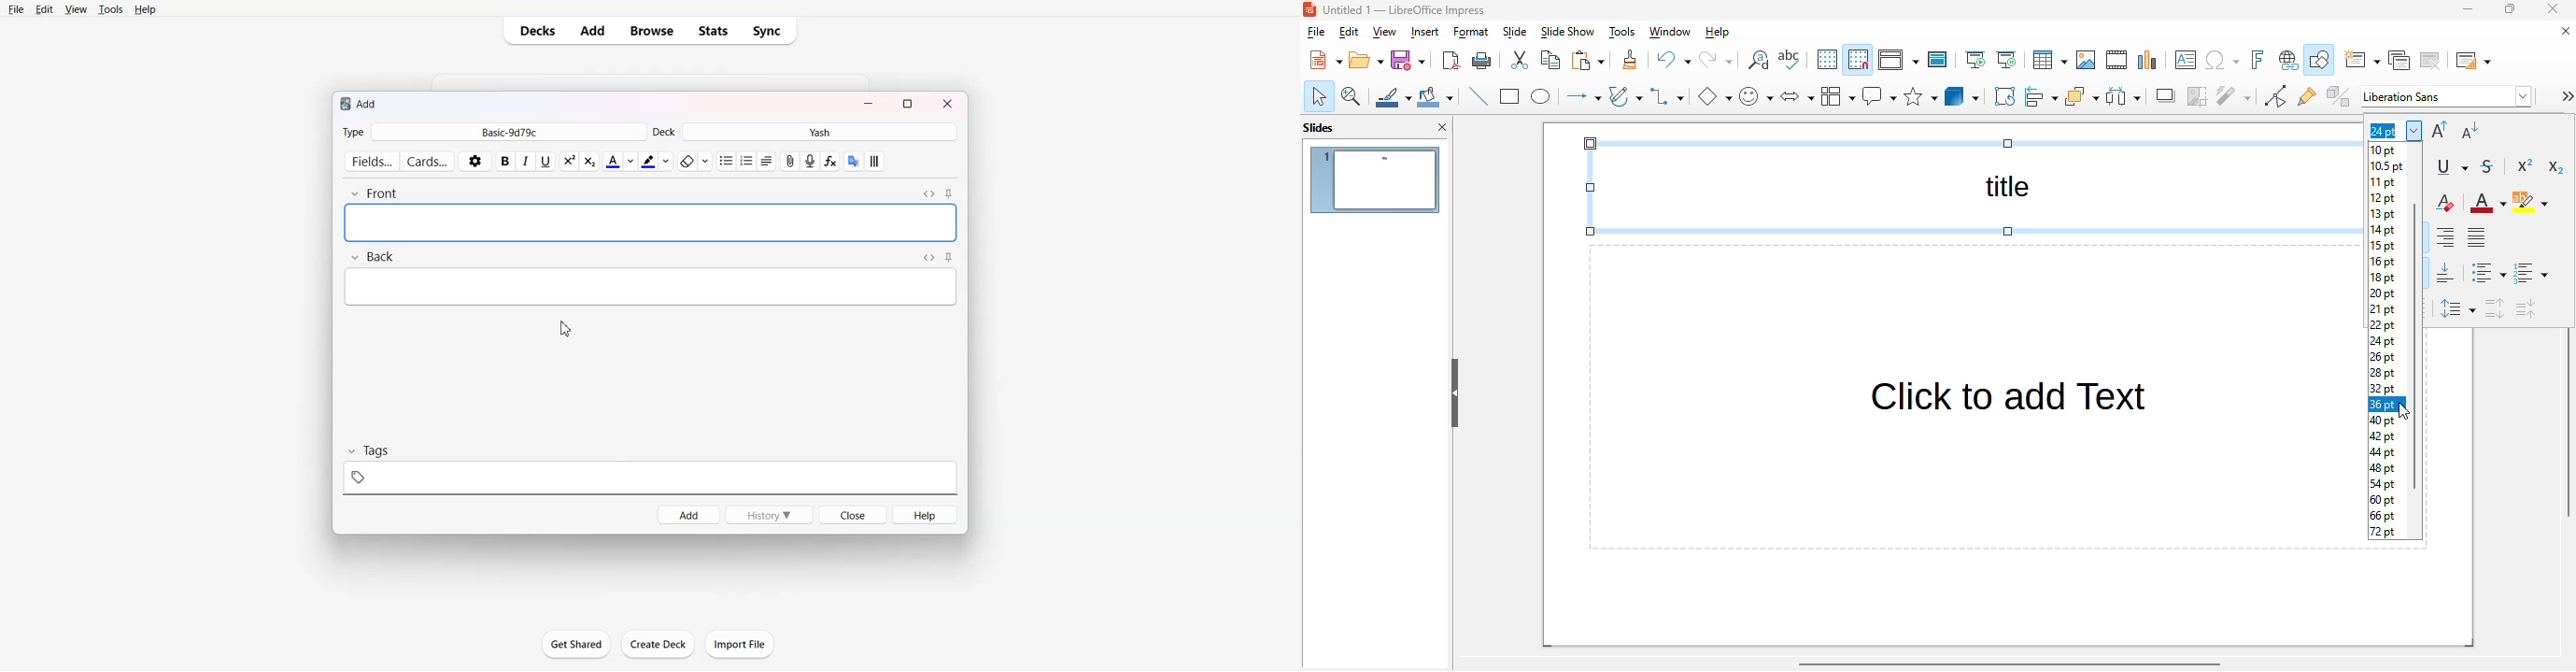 This screenshot has height=672, width=2576. Describe the element at coordinates (1510, 96) in the screenshot. I see `rectangle` at that location.